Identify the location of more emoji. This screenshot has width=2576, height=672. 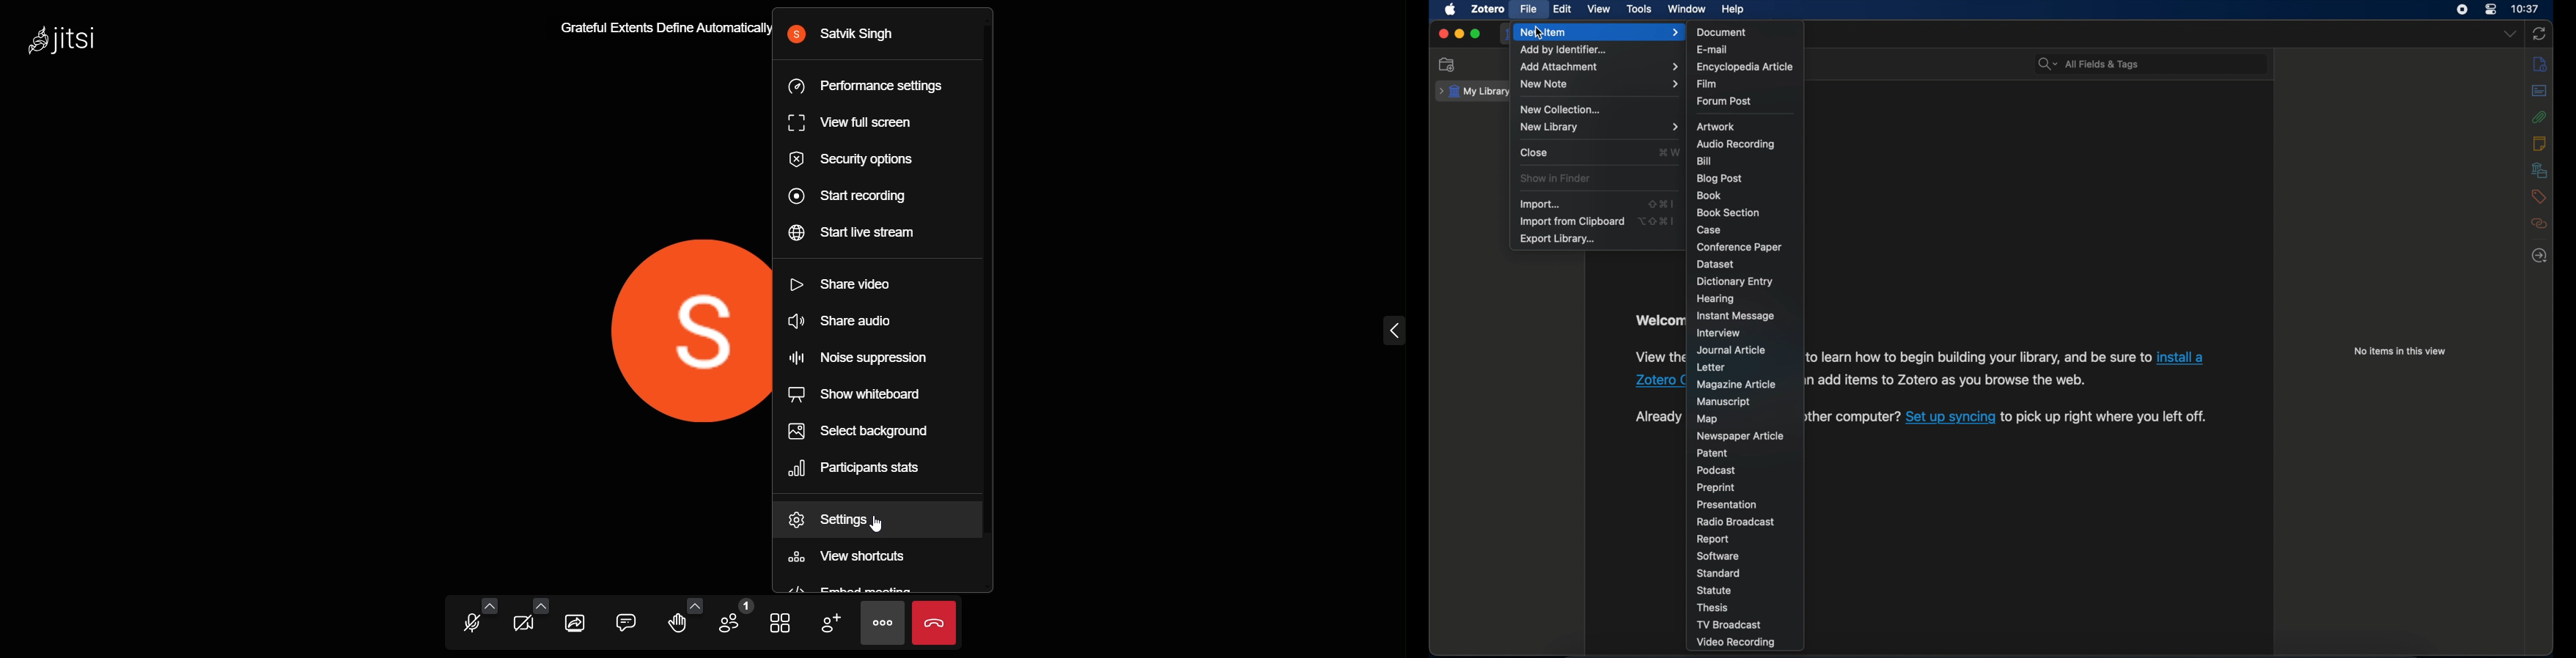
(694, 604).